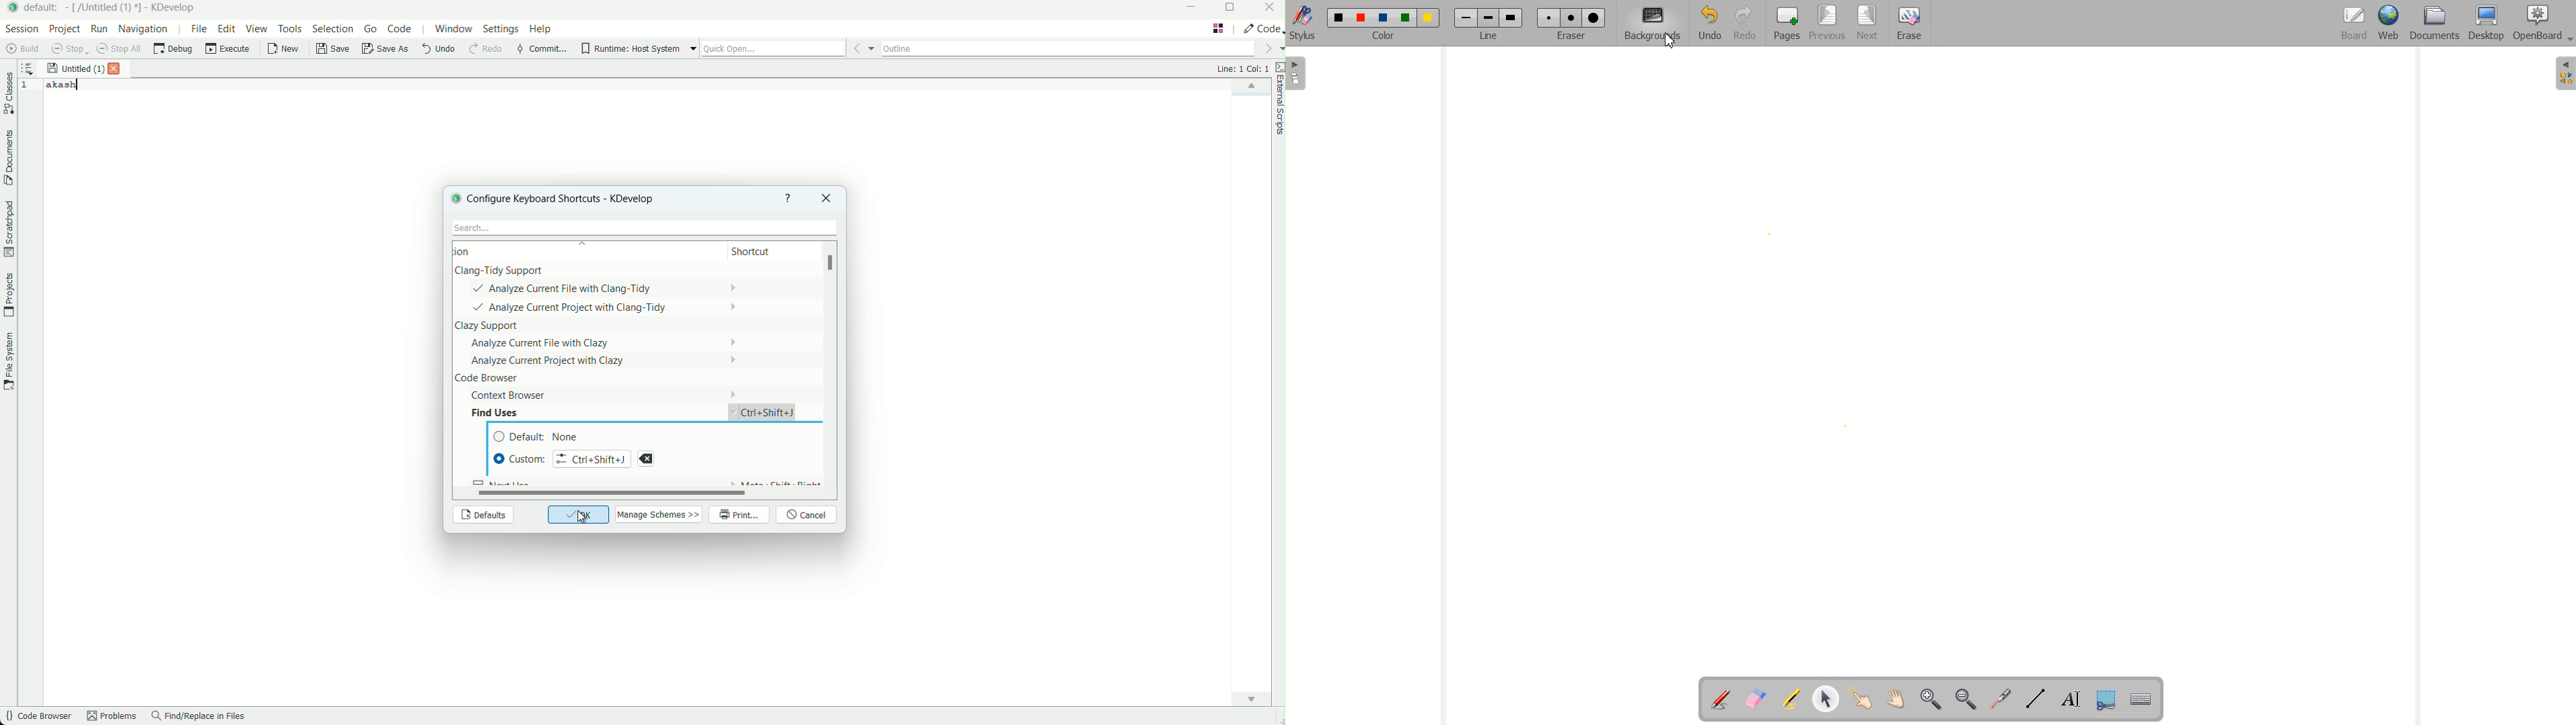 This screenshot has width=2576, height=728. What do you see at coordinates (1192, 8) in the screenshot?
I see `minimize` at bounding box center [1192, 8].